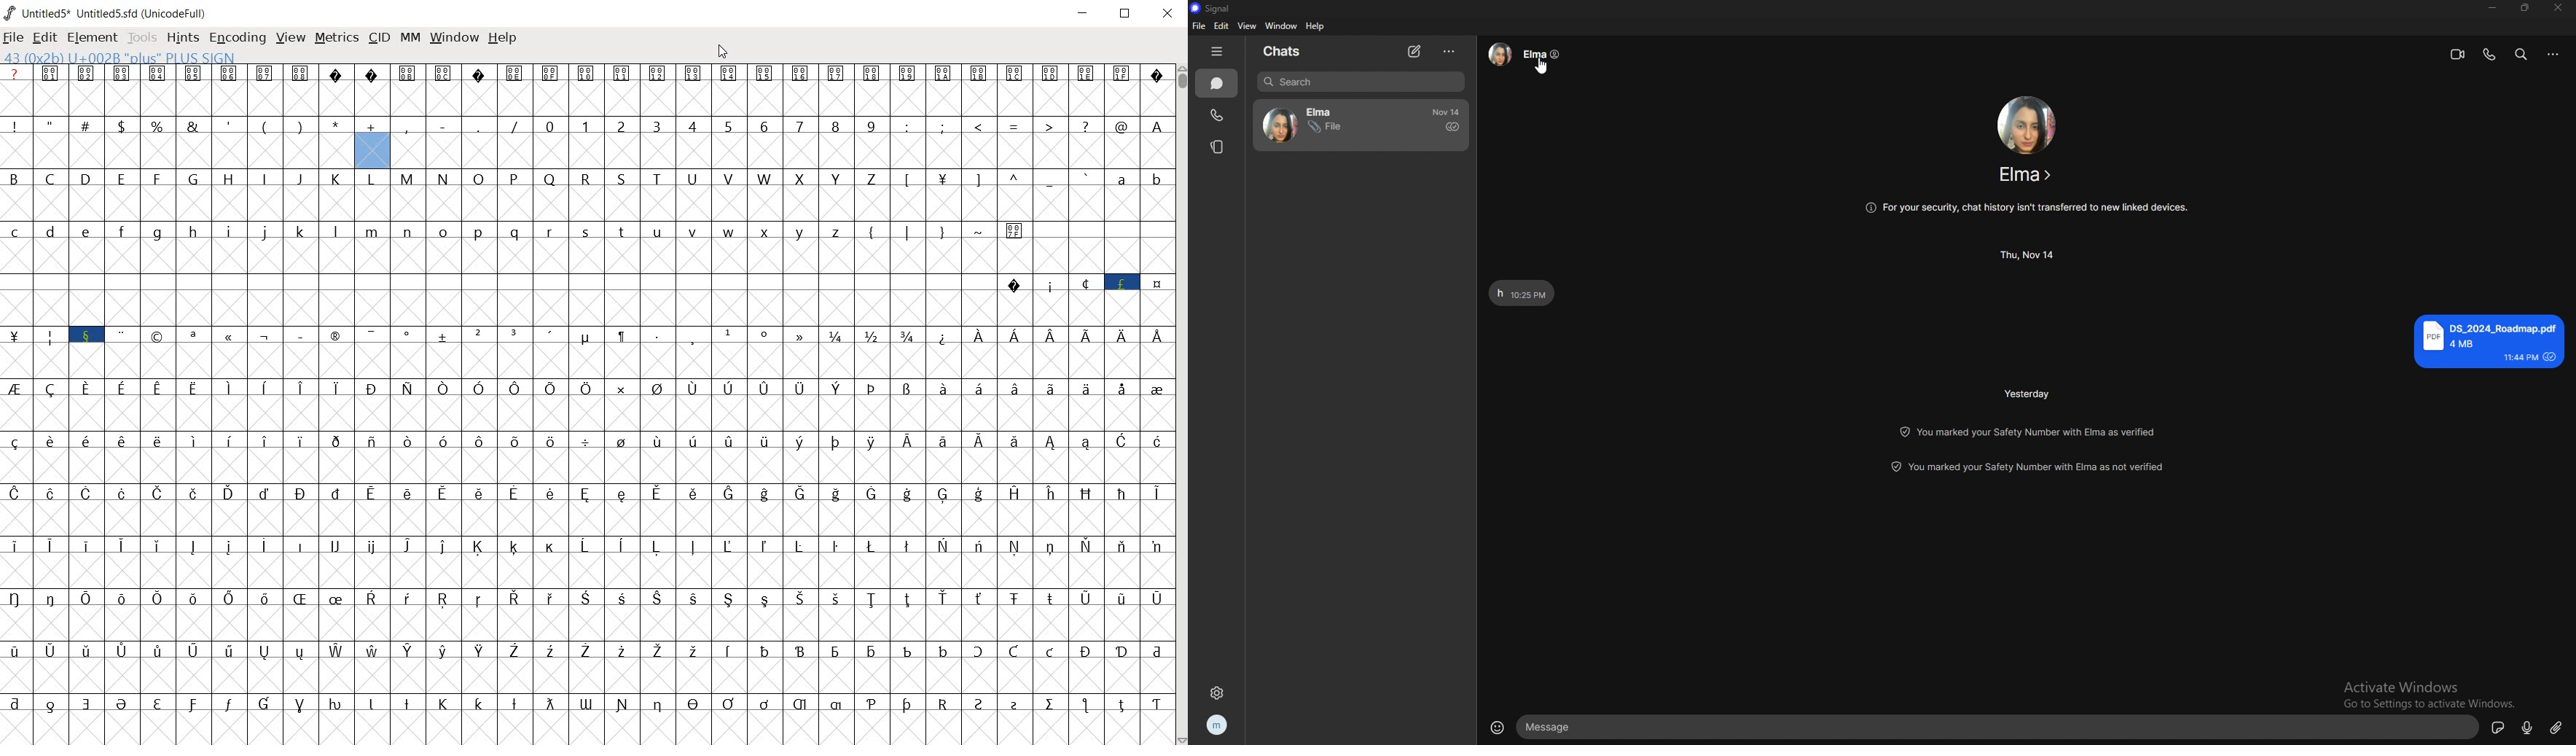  I want to click on special characters, so click(943, 247).